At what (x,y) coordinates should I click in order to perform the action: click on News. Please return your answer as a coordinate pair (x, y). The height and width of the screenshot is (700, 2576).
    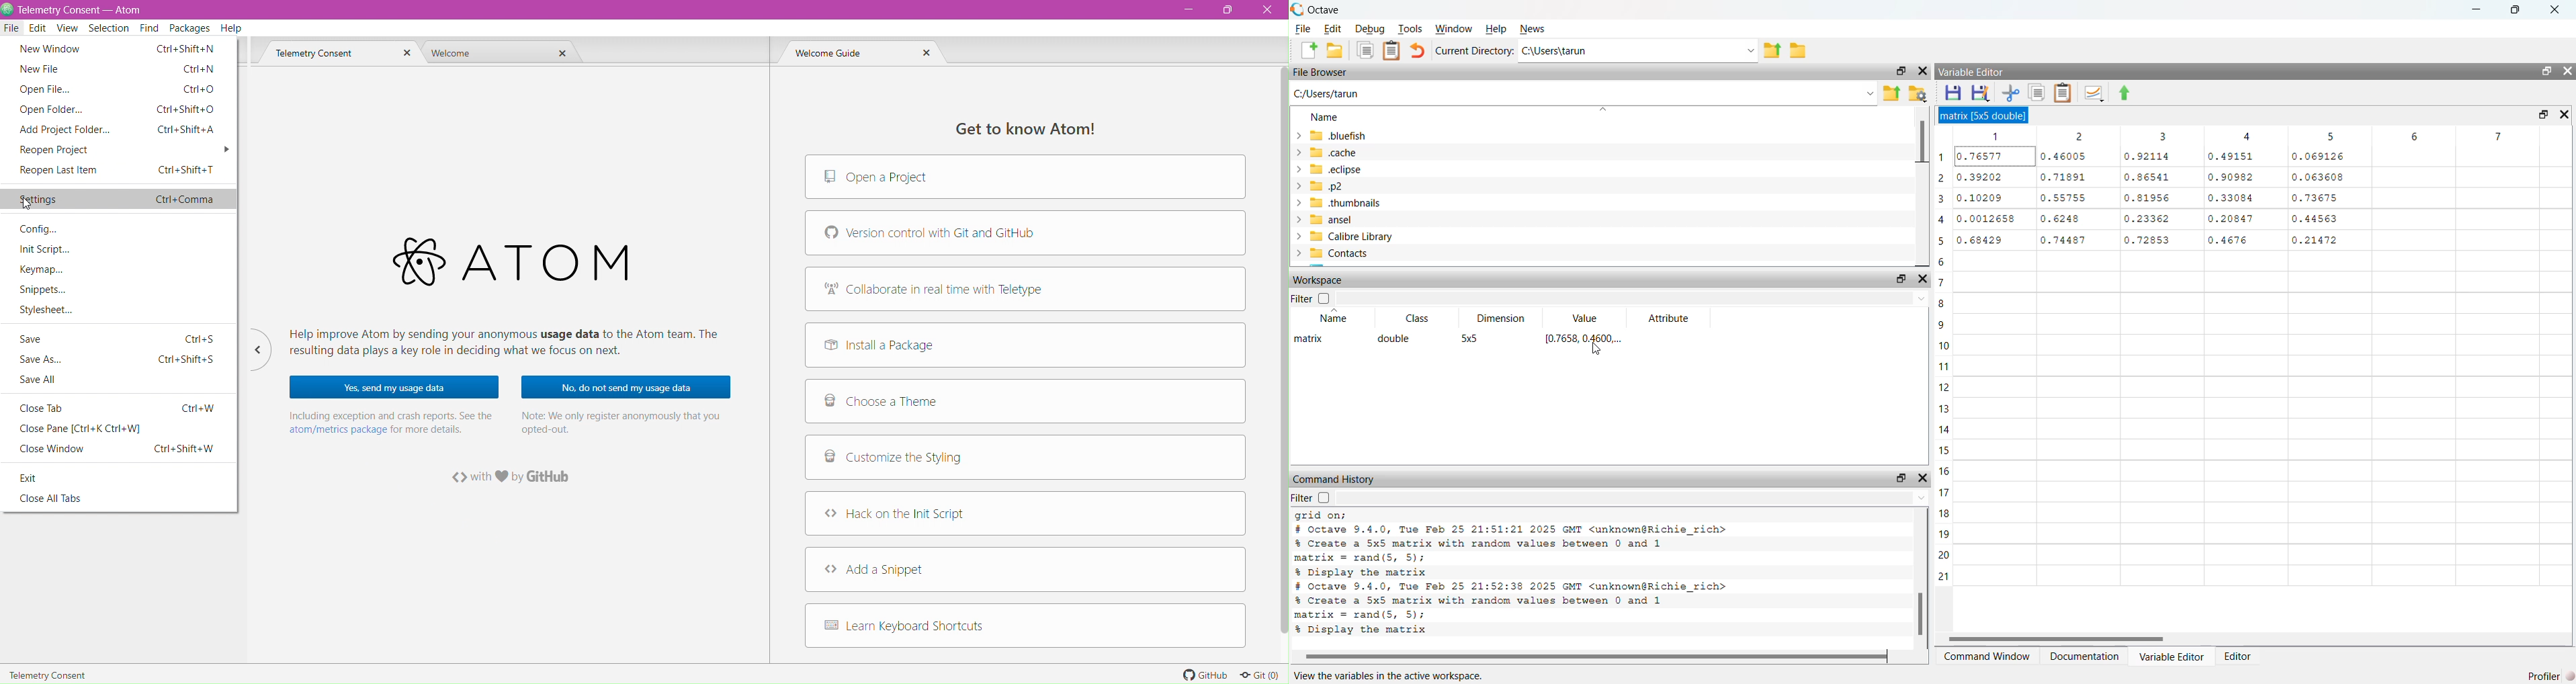
    Looking at the image, I should click on (1535, 27).